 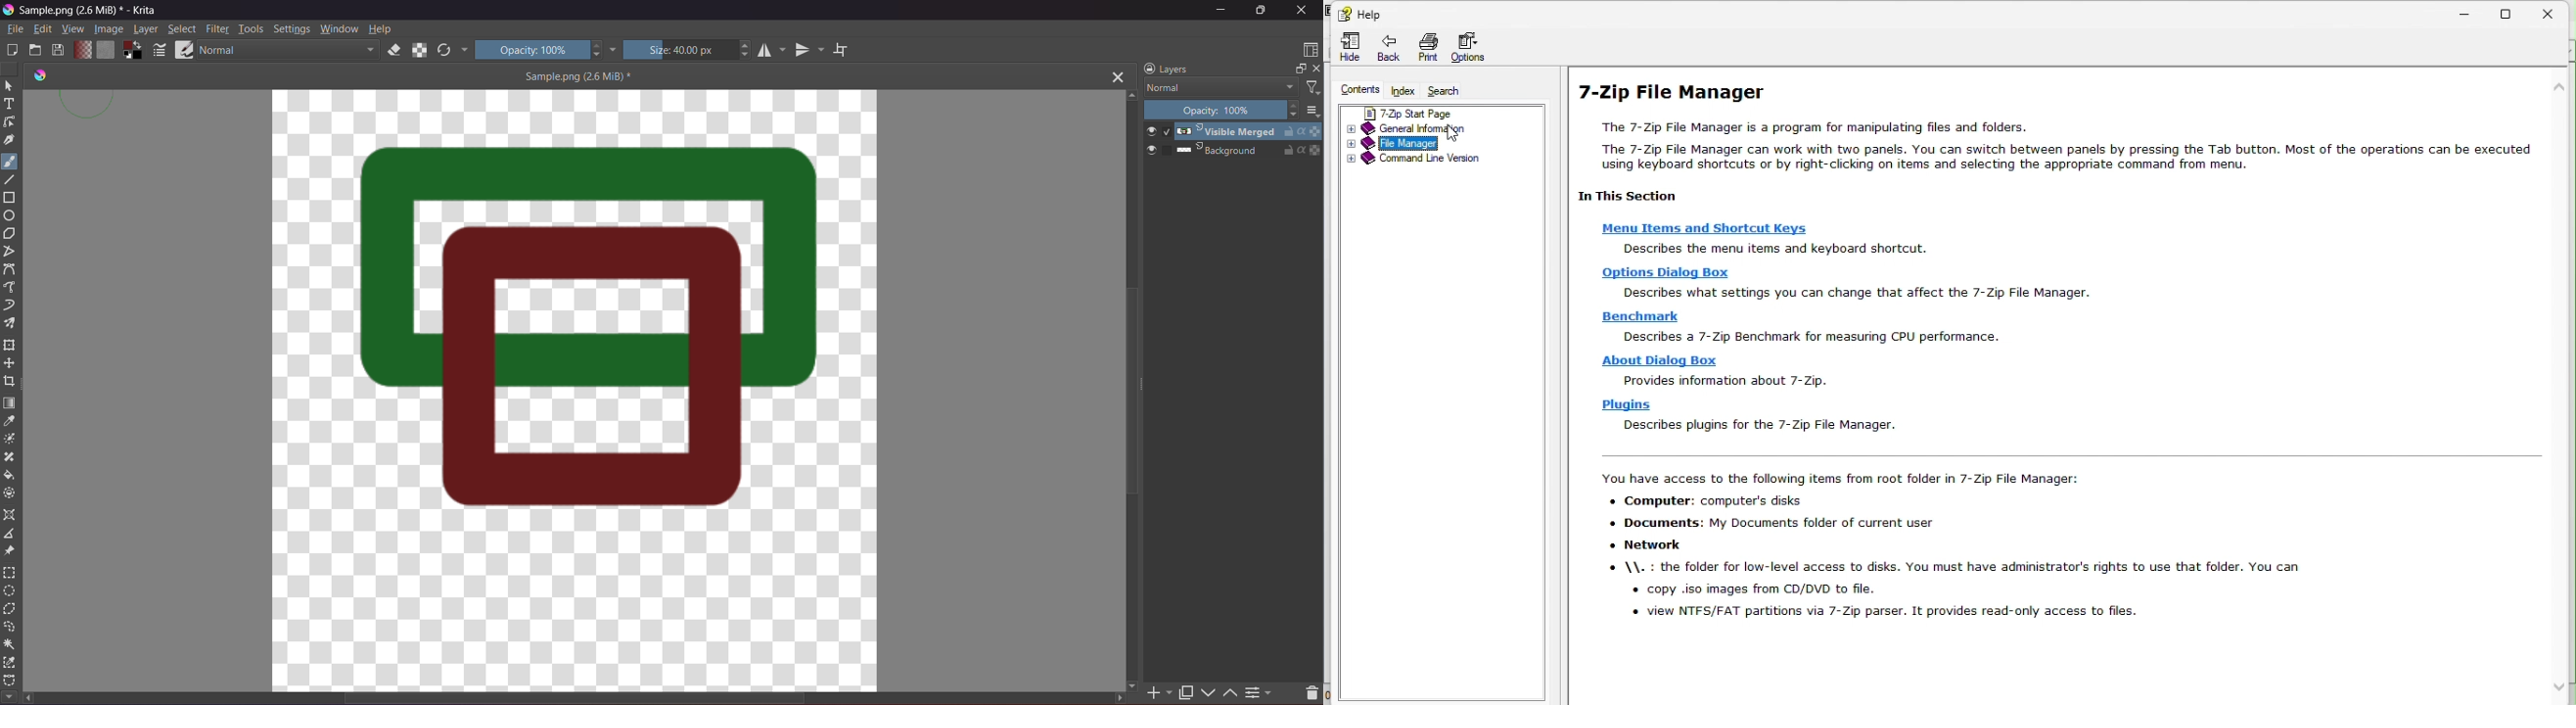 I want to click on Minimize, so click(x=2473, y=16).